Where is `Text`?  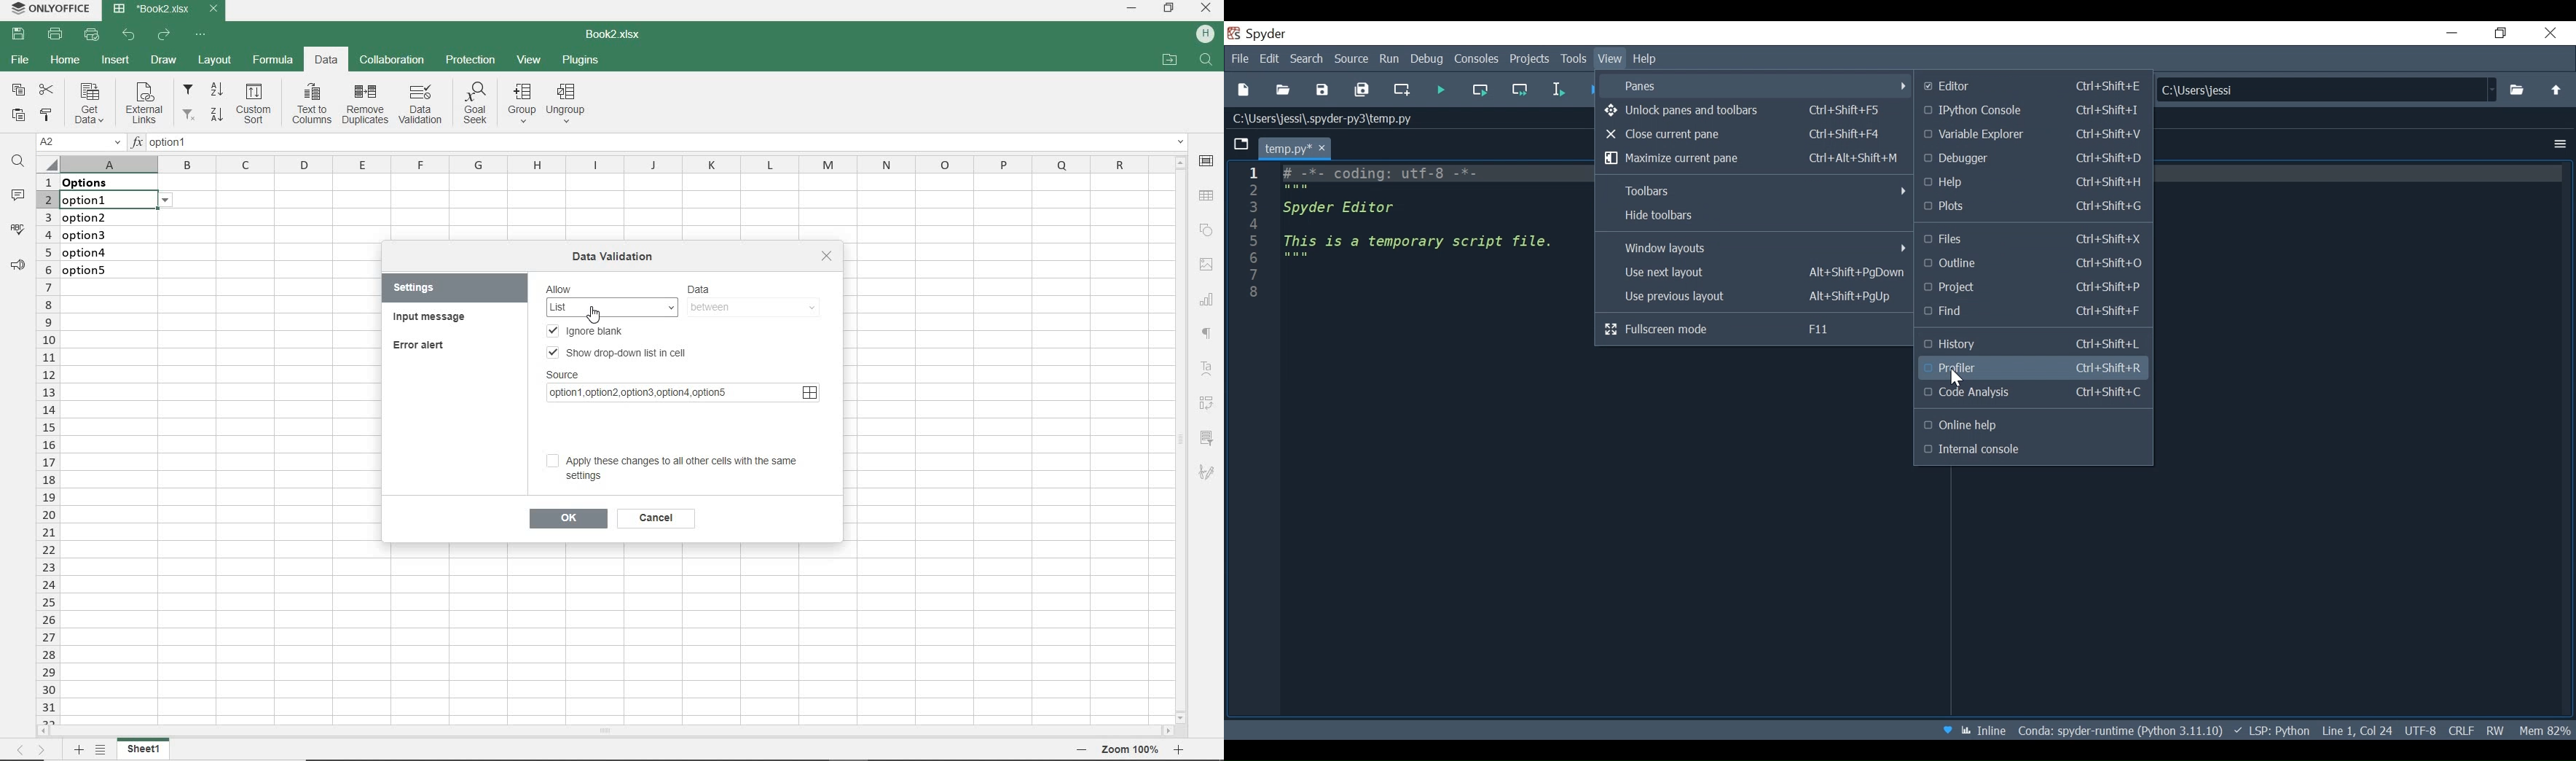
Text is located at coordinates (1206, 369).